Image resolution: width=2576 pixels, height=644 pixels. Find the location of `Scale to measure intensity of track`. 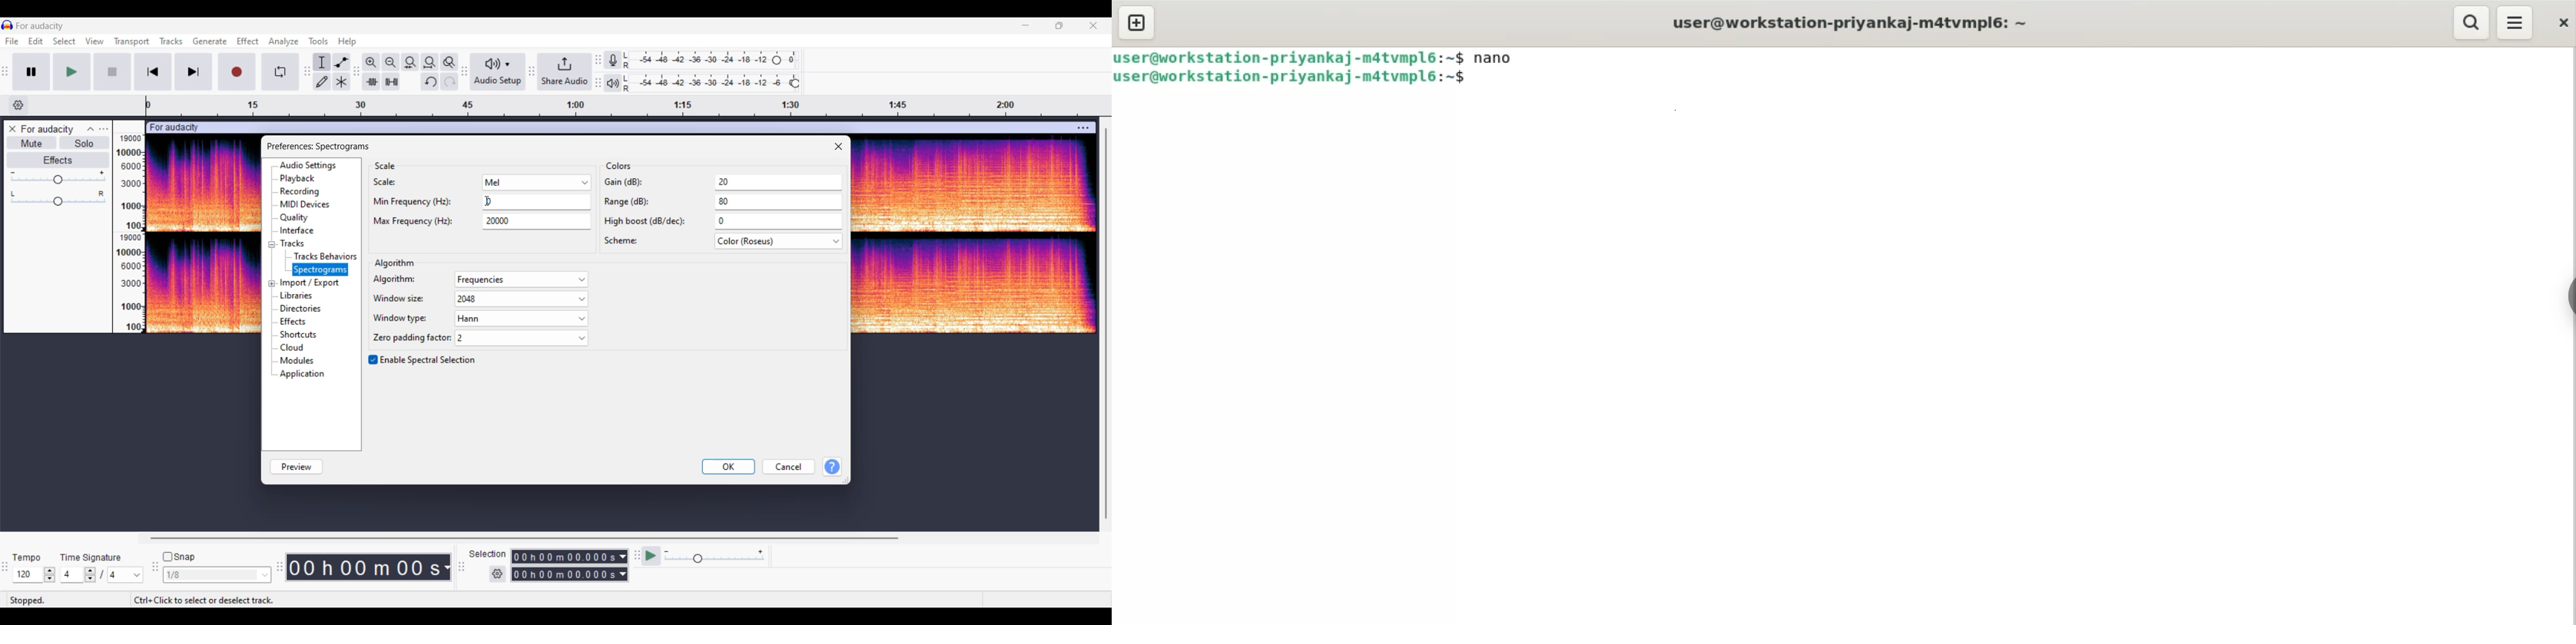

Scale to measure intensity of track is located at coordinates (128, 233).